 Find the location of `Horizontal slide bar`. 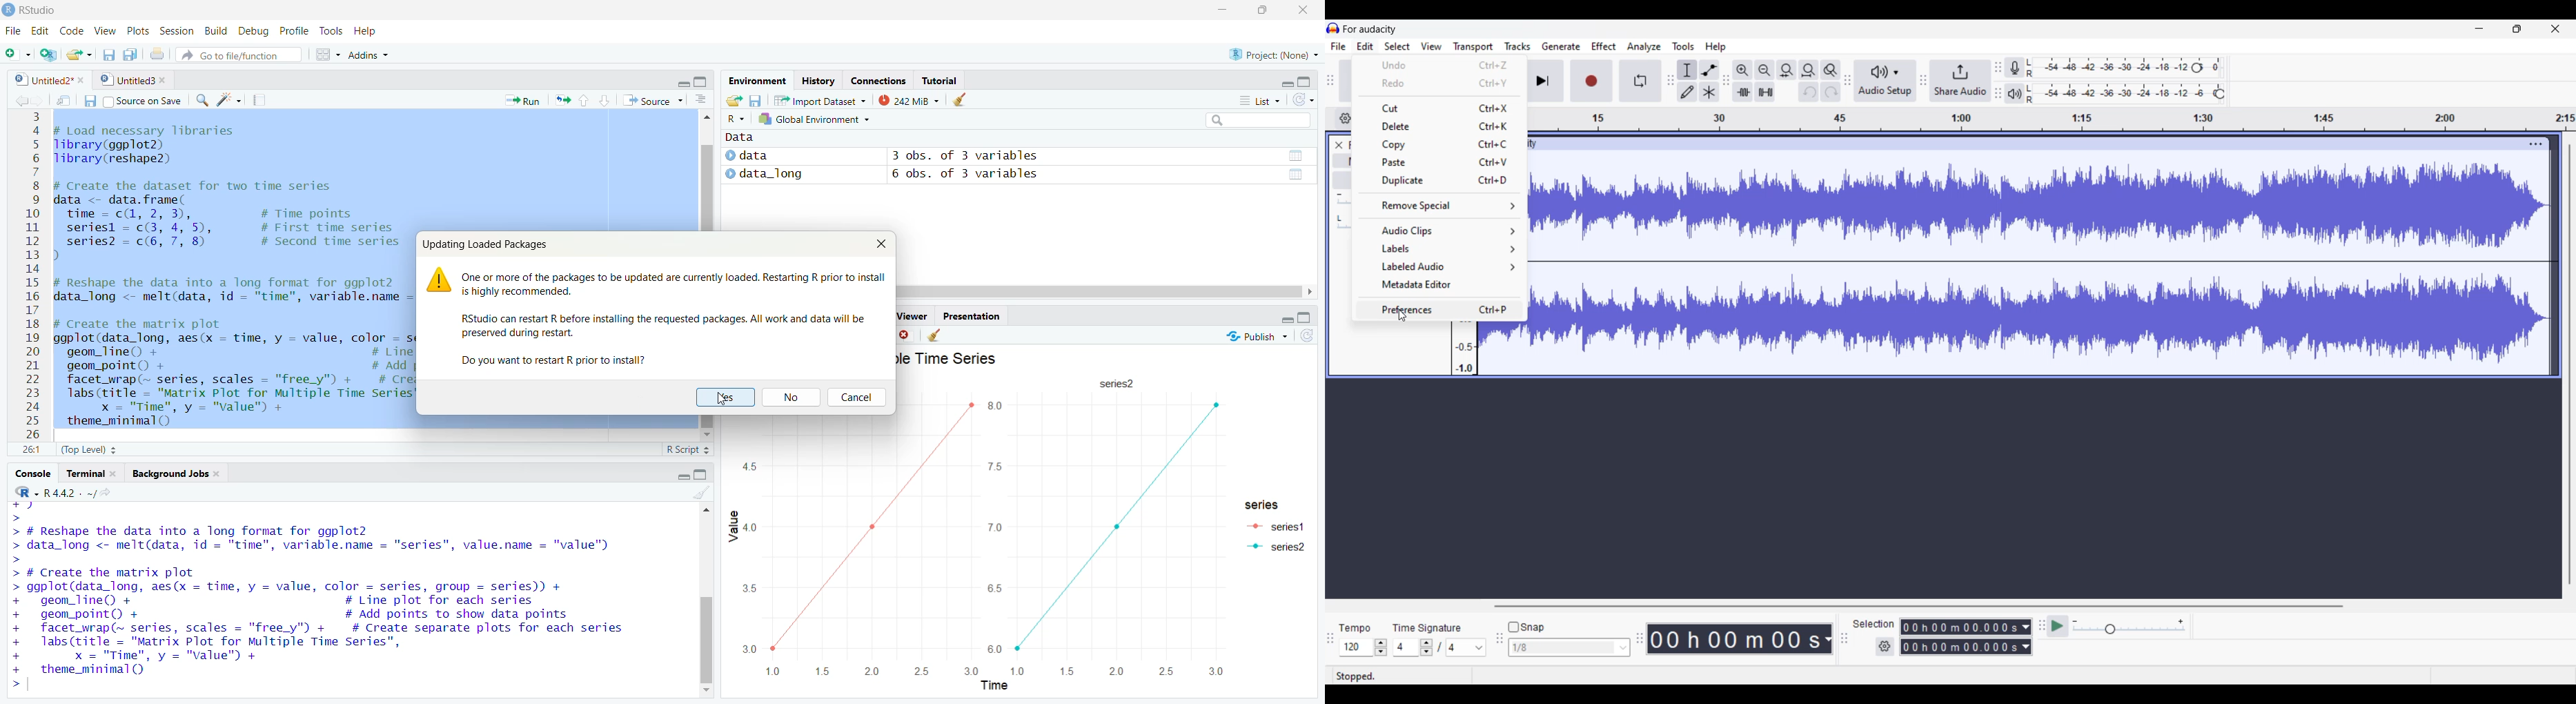

Horizontal slide bar is located at coordinates (1919, 606).